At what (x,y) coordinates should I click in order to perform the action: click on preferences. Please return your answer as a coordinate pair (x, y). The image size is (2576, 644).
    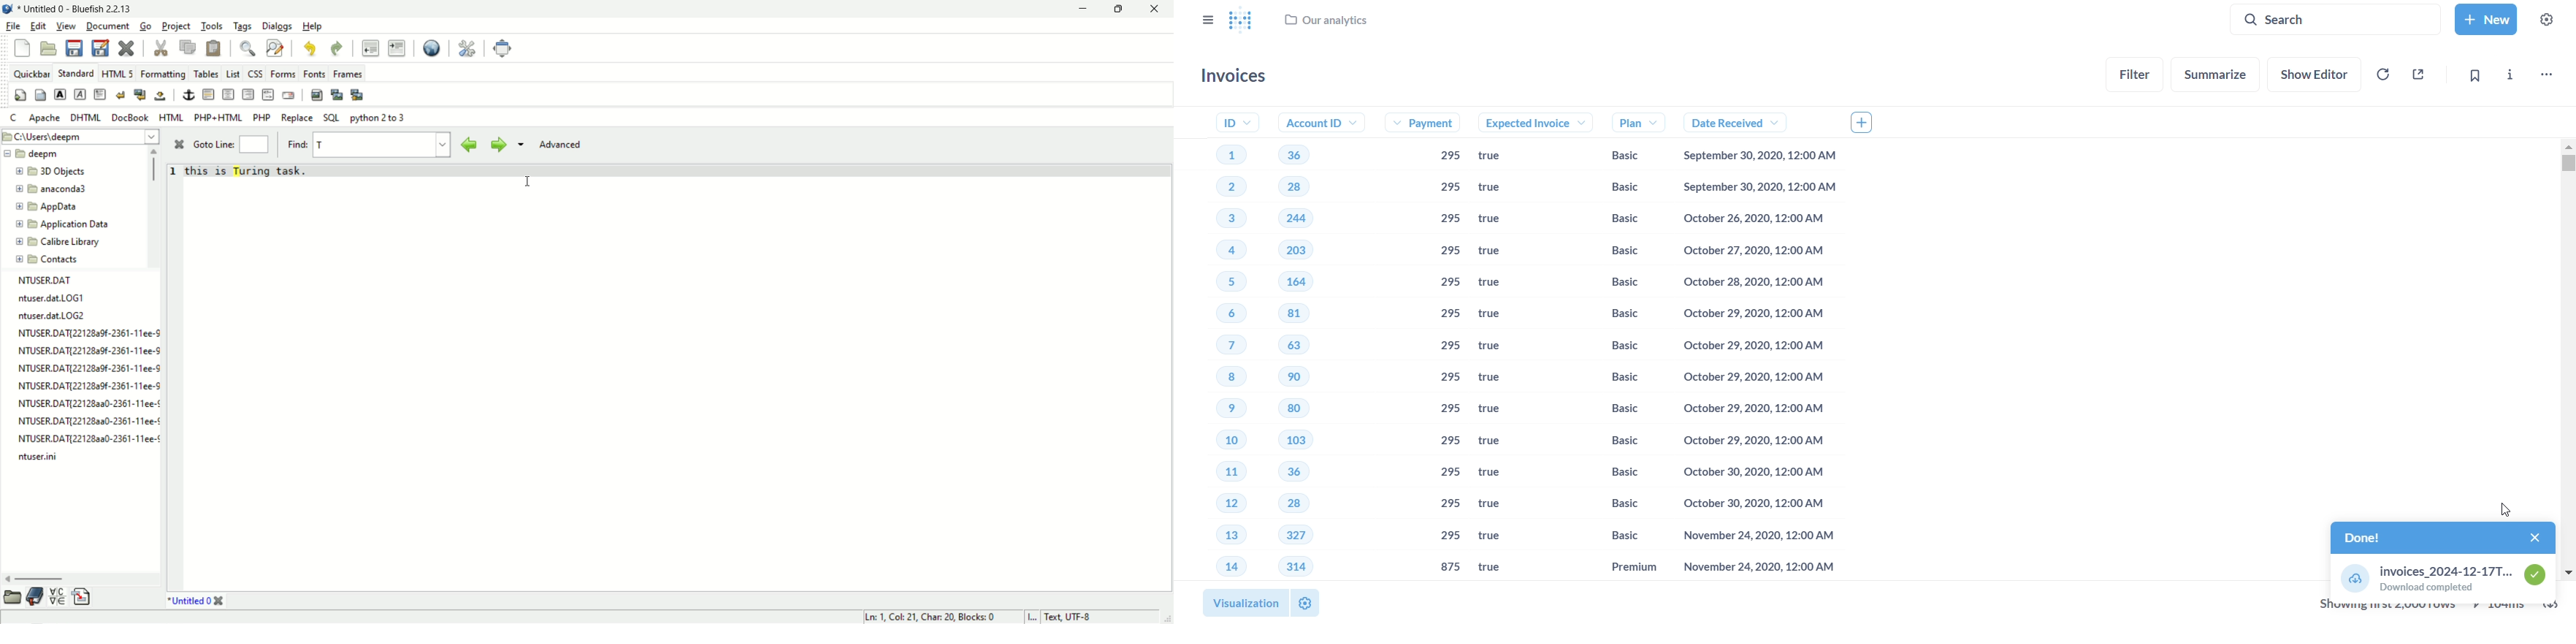
    Looking at the image, I should click on (467, 48).